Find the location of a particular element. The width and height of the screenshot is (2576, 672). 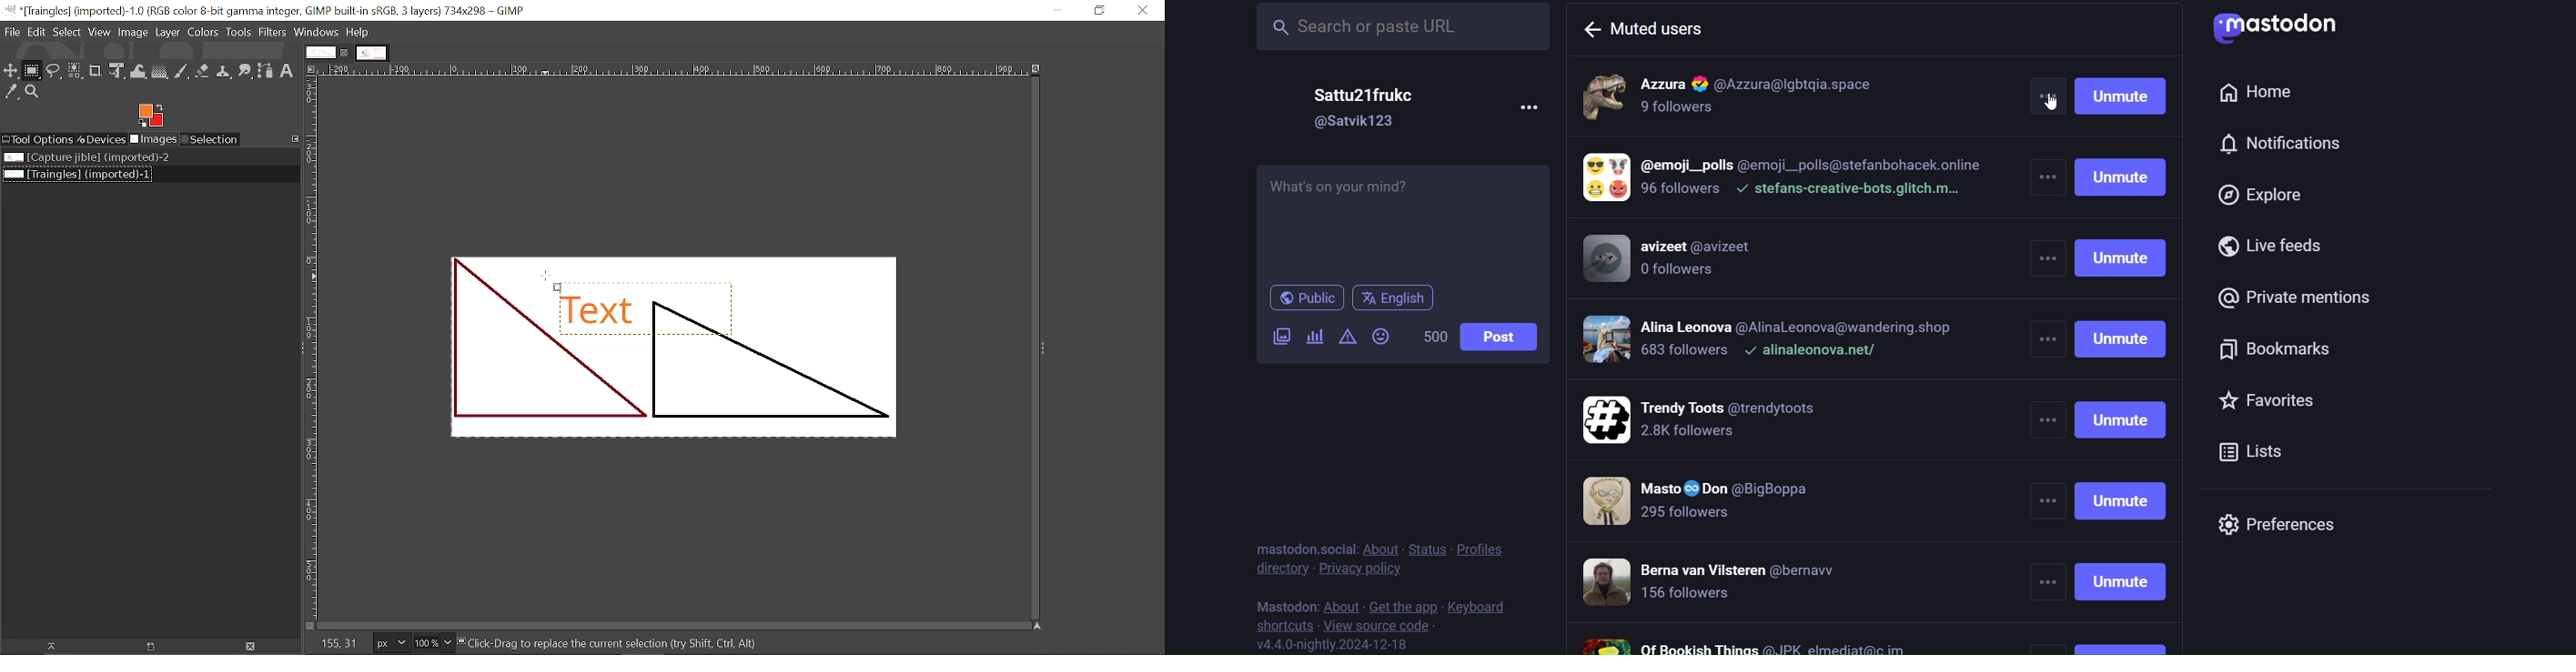

Colors is located at coordinates (203, 33).